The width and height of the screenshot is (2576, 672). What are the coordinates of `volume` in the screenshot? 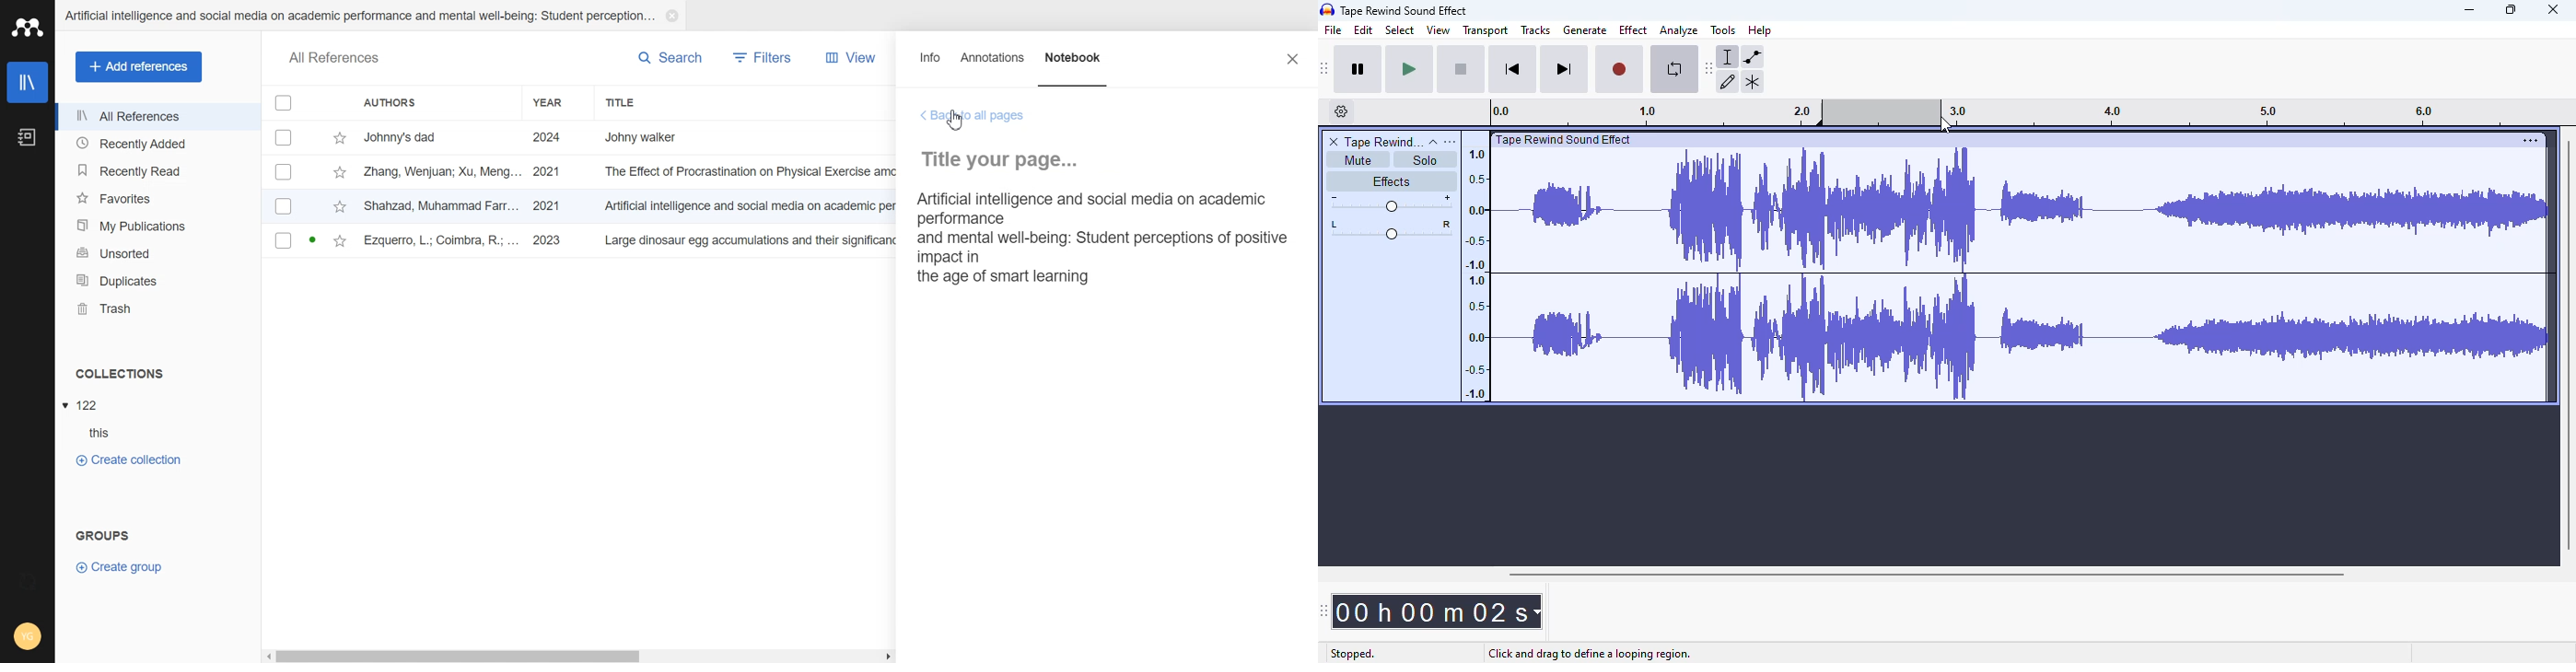 It's located at (1391, 204).